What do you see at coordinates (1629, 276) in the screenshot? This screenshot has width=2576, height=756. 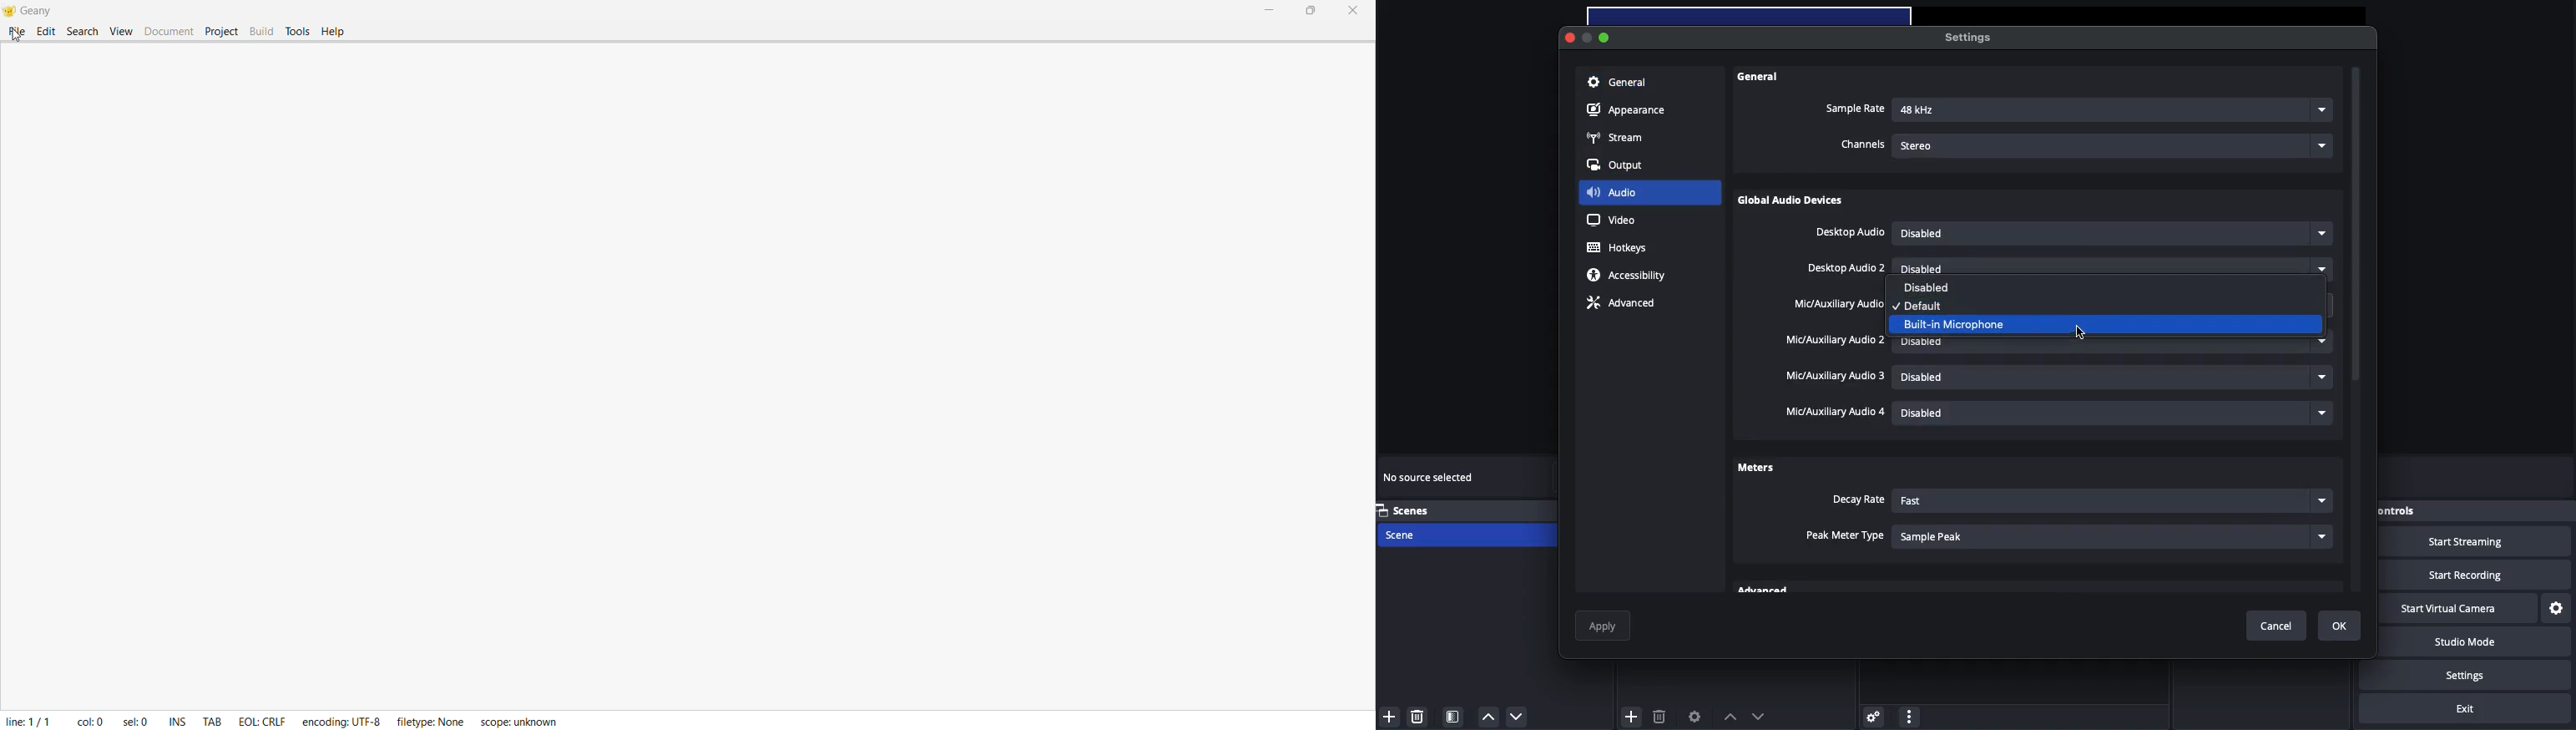 I see `Accessibility ` at bounding box center [1629, 276].